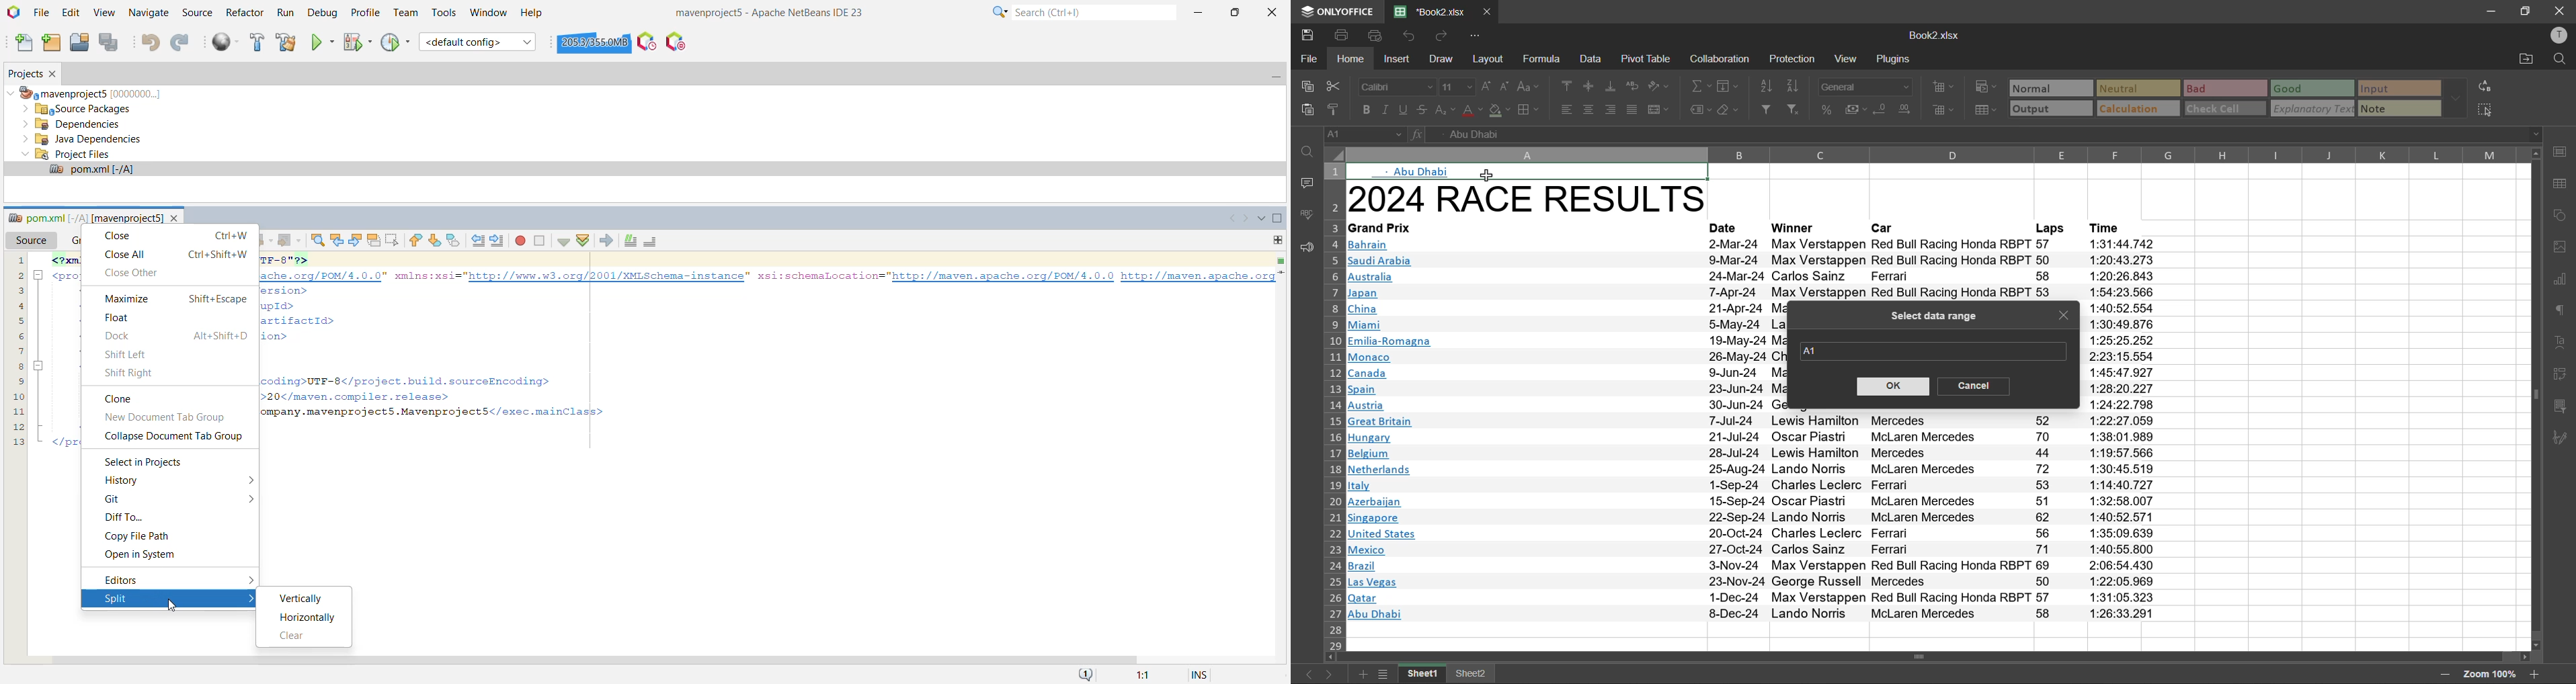 Image resolution: width=2576 pixels, height=700 pixels. I want to click on Book2.xlsx, so click(1933, 36).